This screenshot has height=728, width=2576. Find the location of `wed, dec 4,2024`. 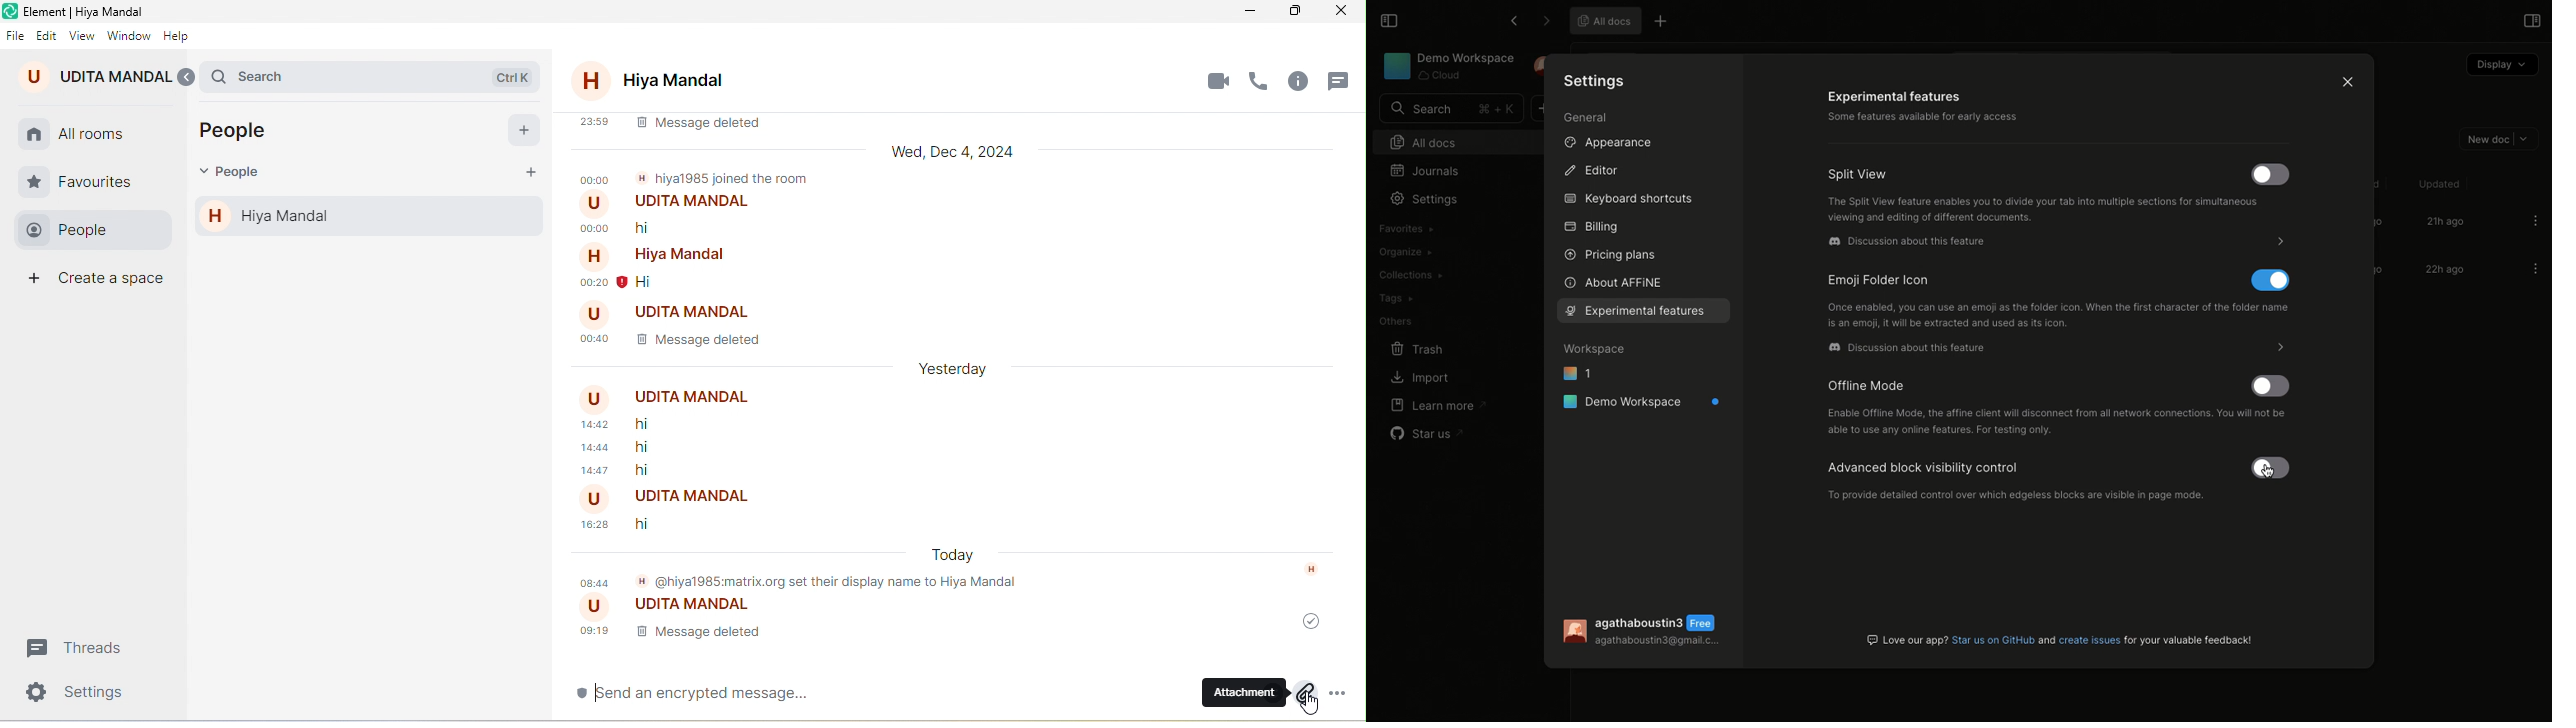

wed, dec 4,2024 is located at coordinates (961, 154).